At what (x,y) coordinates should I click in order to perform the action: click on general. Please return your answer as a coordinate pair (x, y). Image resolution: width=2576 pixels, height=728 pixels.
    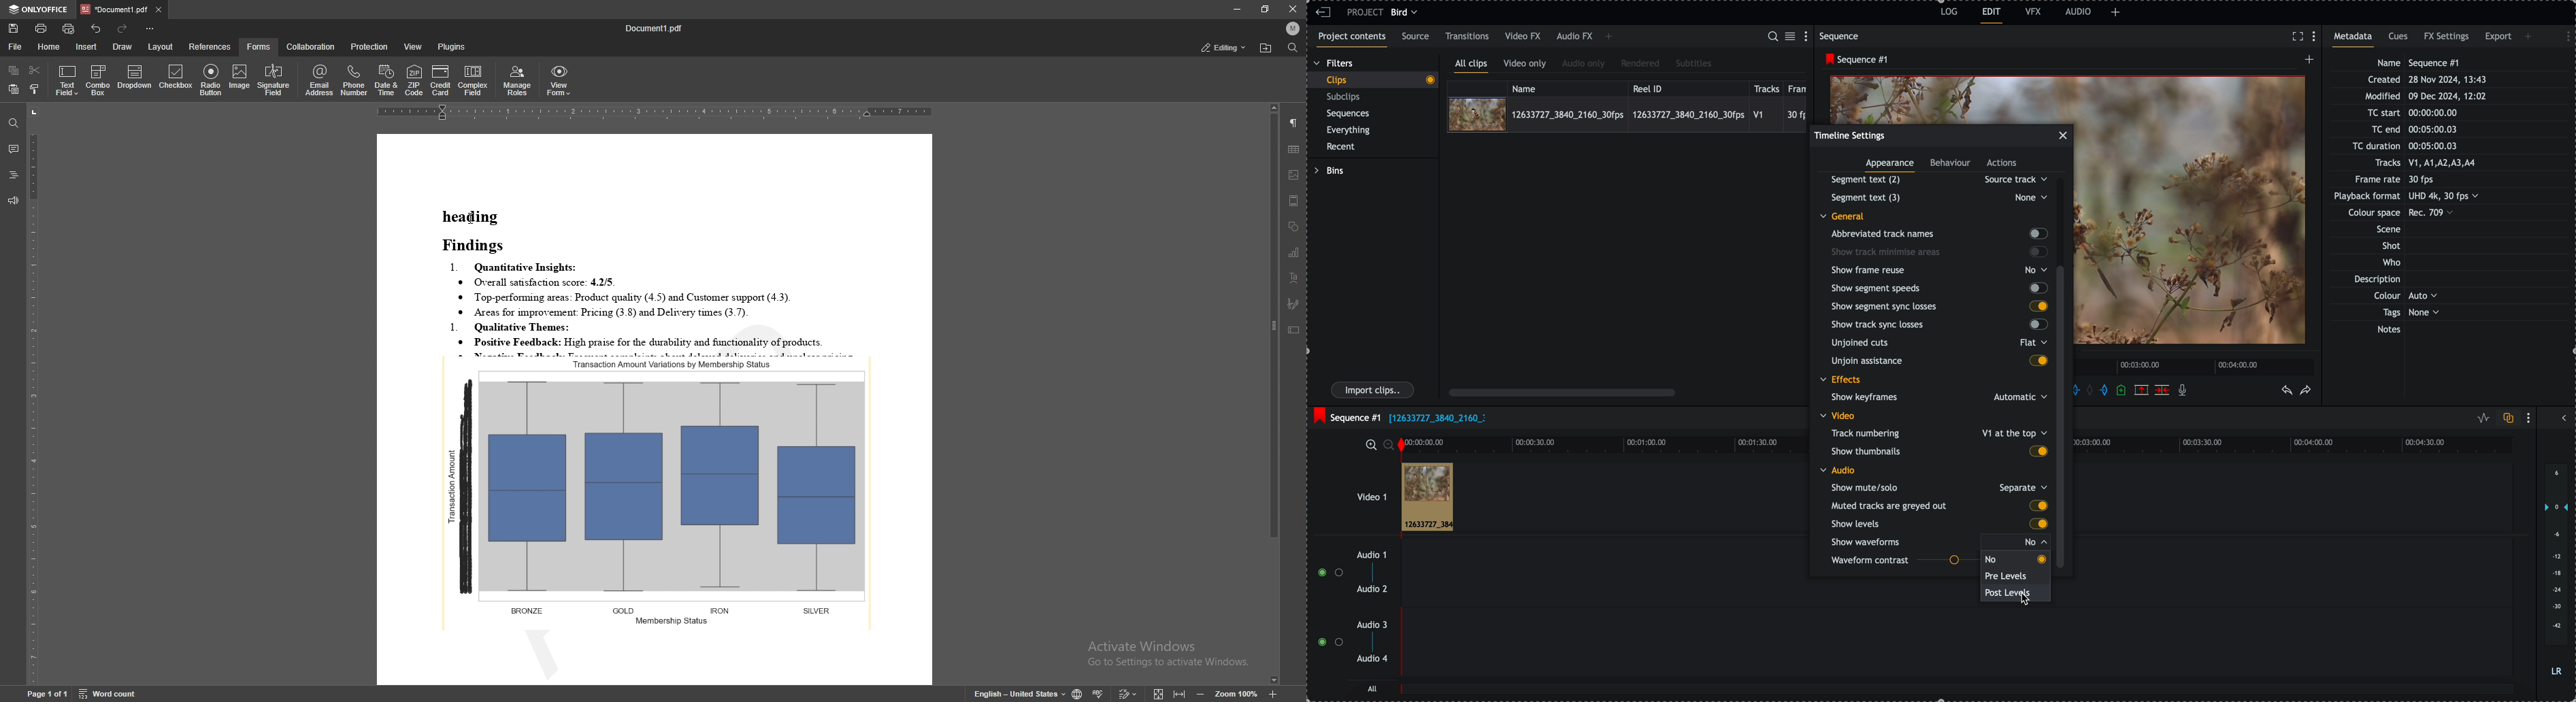
    Looking at the image, I should click on (1850, 216).